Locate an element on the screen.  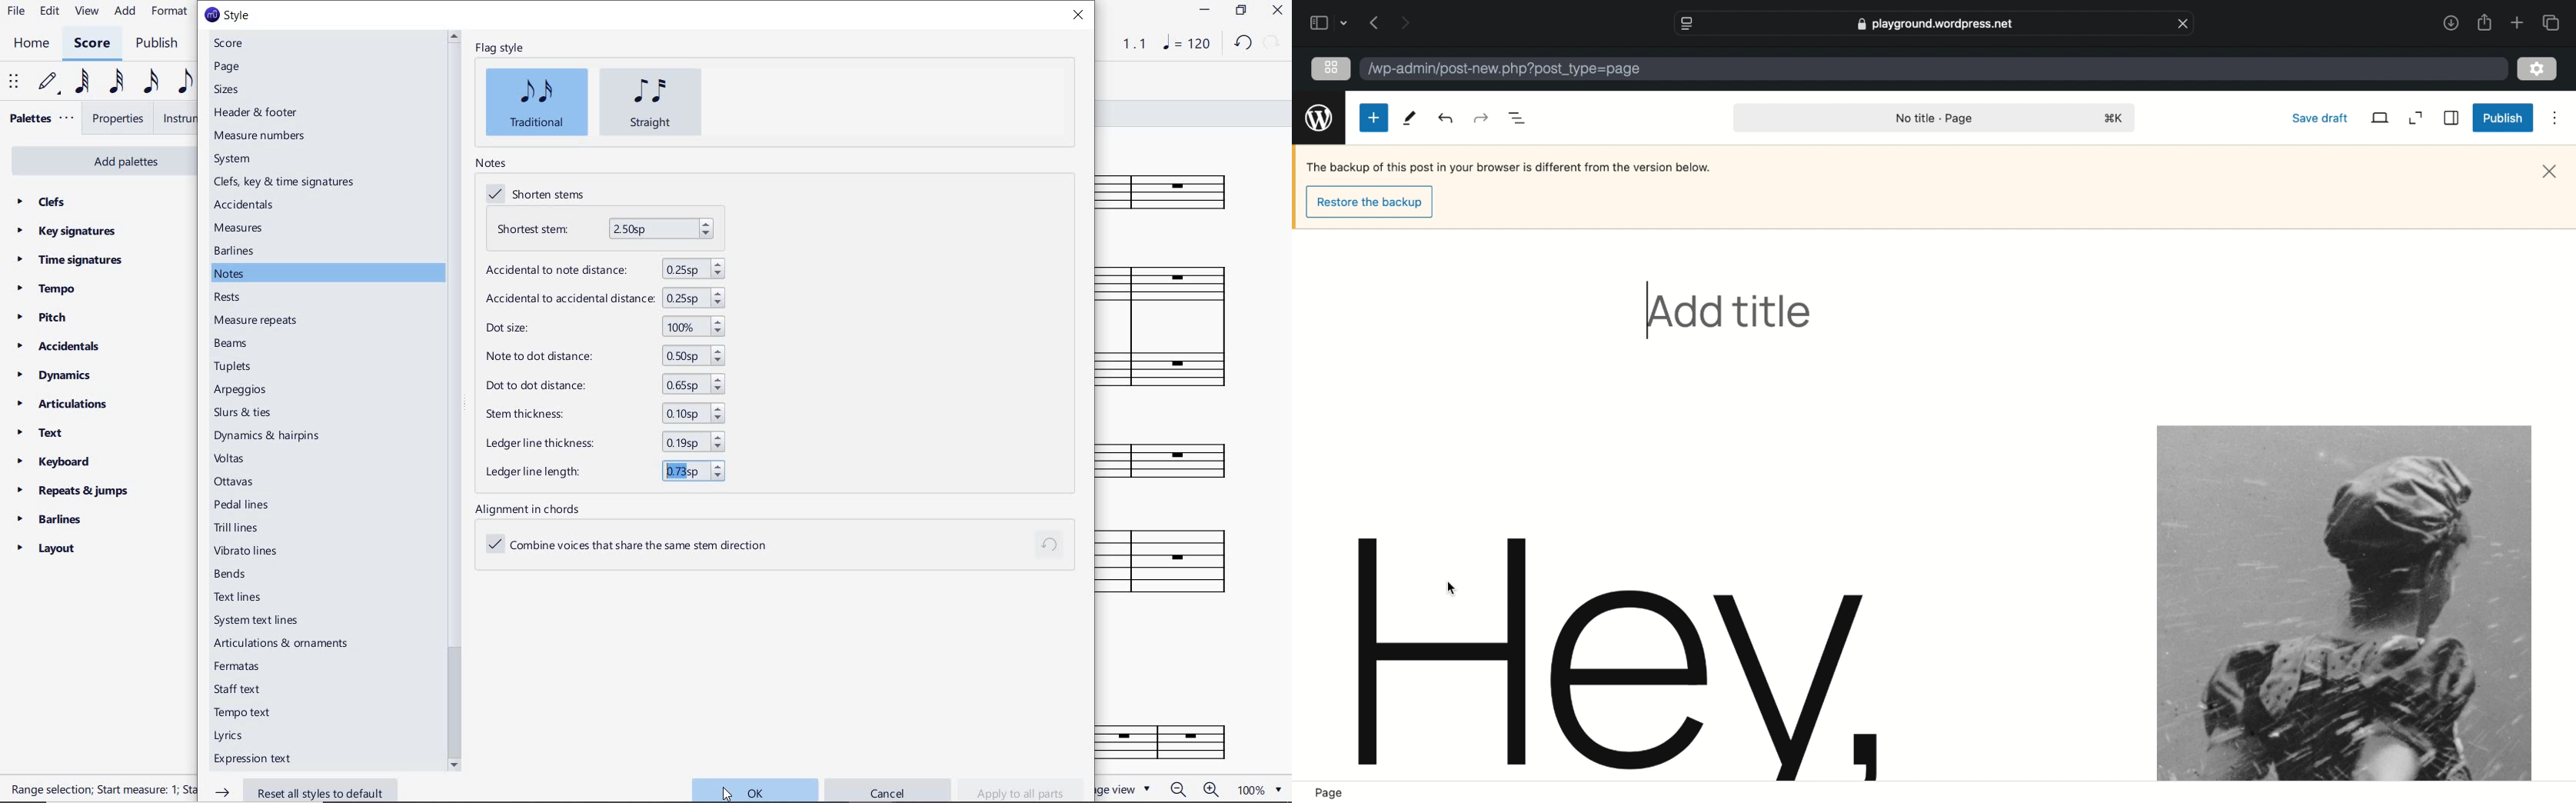
Instrument: Electric guitar is located at coordinates (1180, 561).